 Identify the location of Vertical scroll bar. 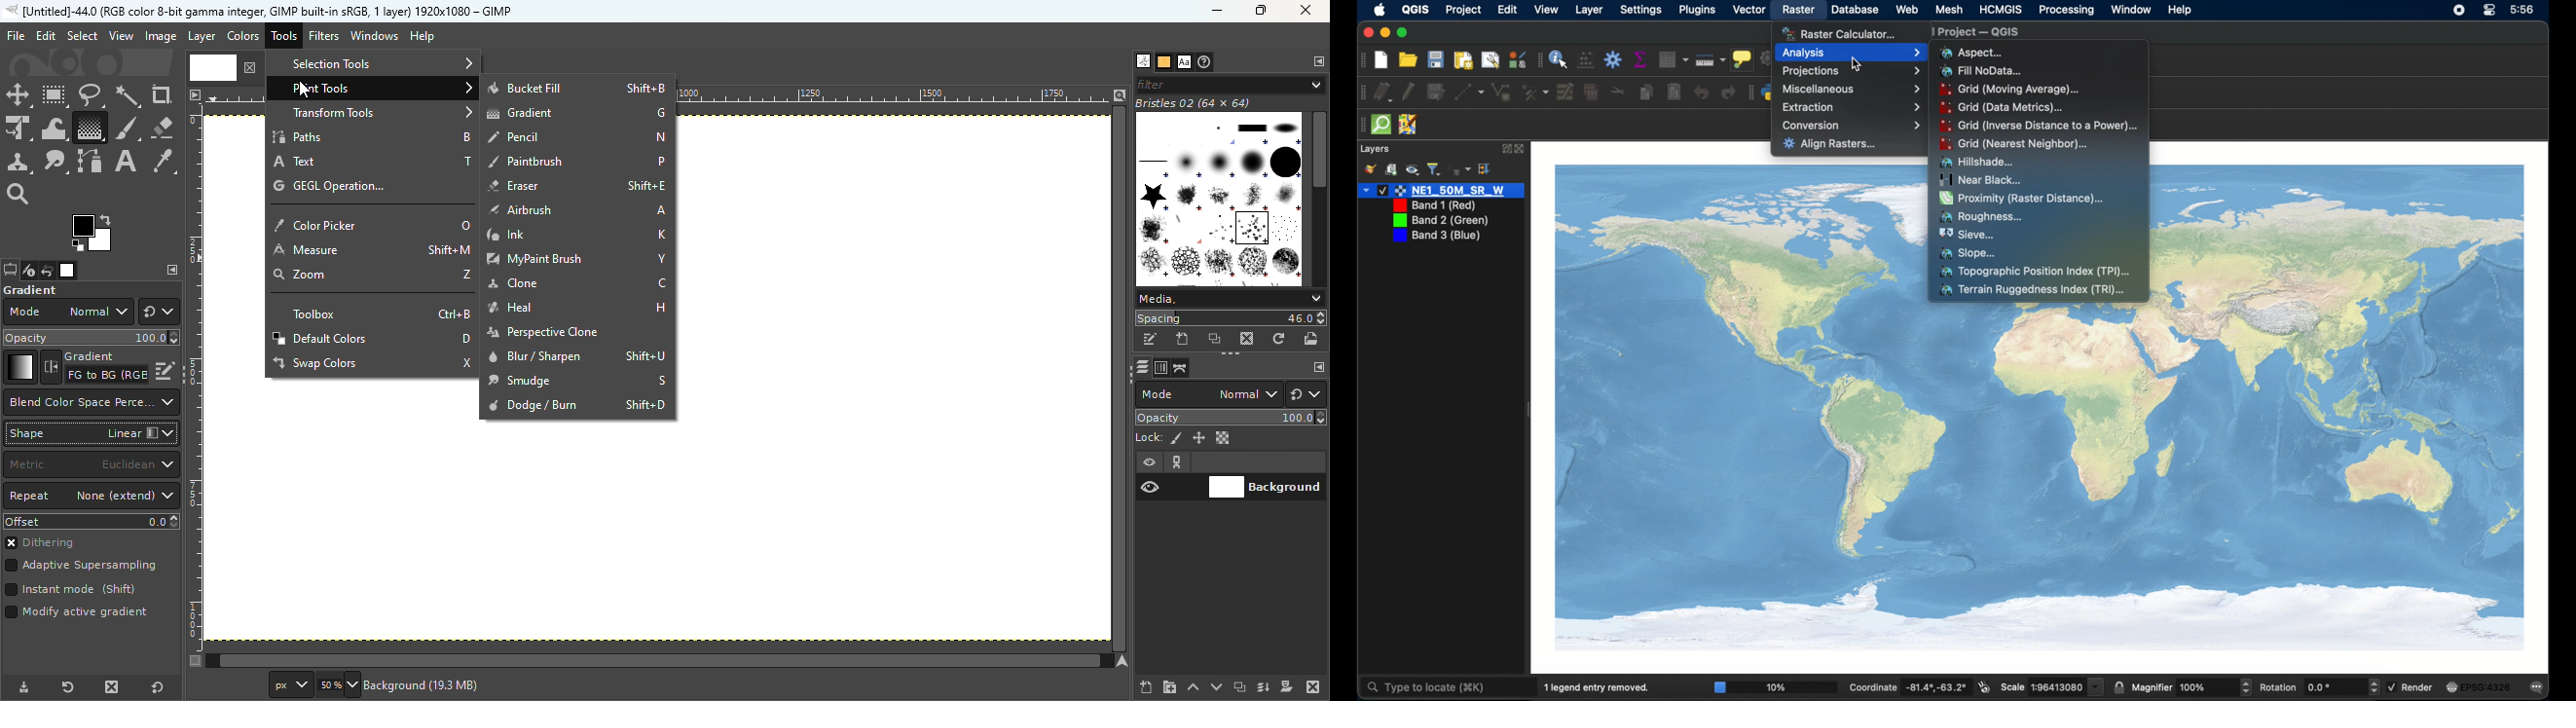
(649, 661).